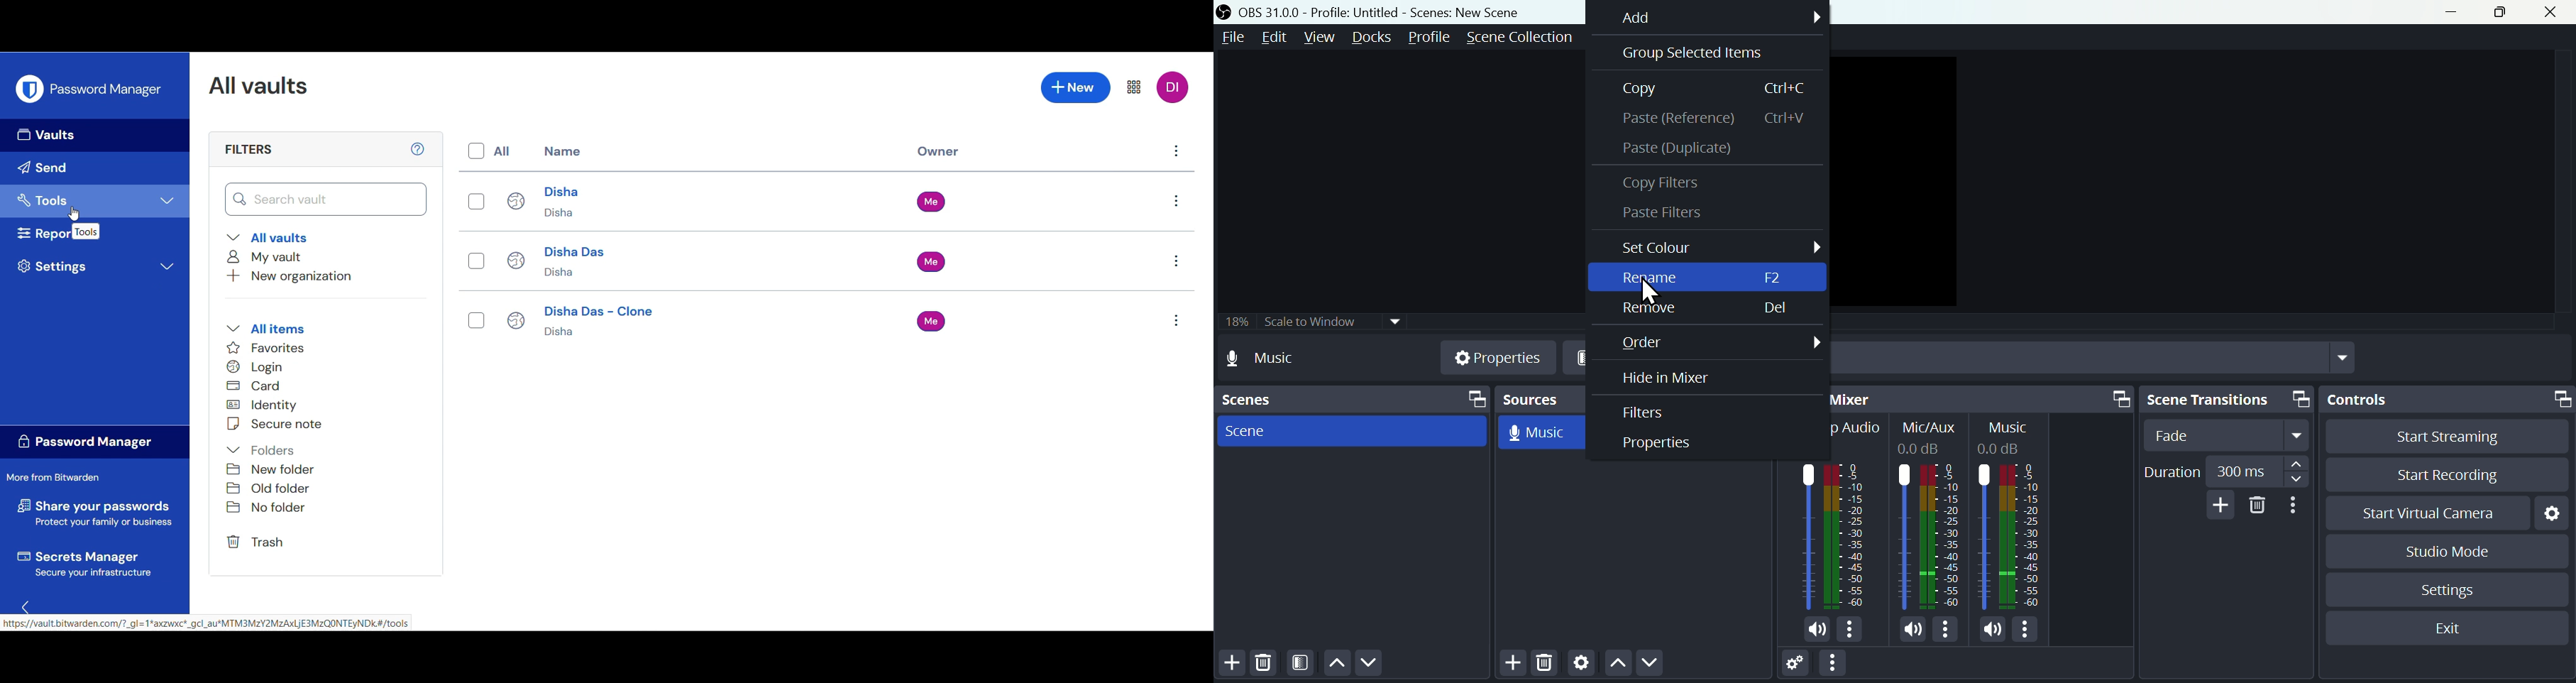  I want to click on maximise, so click(2503, 12).